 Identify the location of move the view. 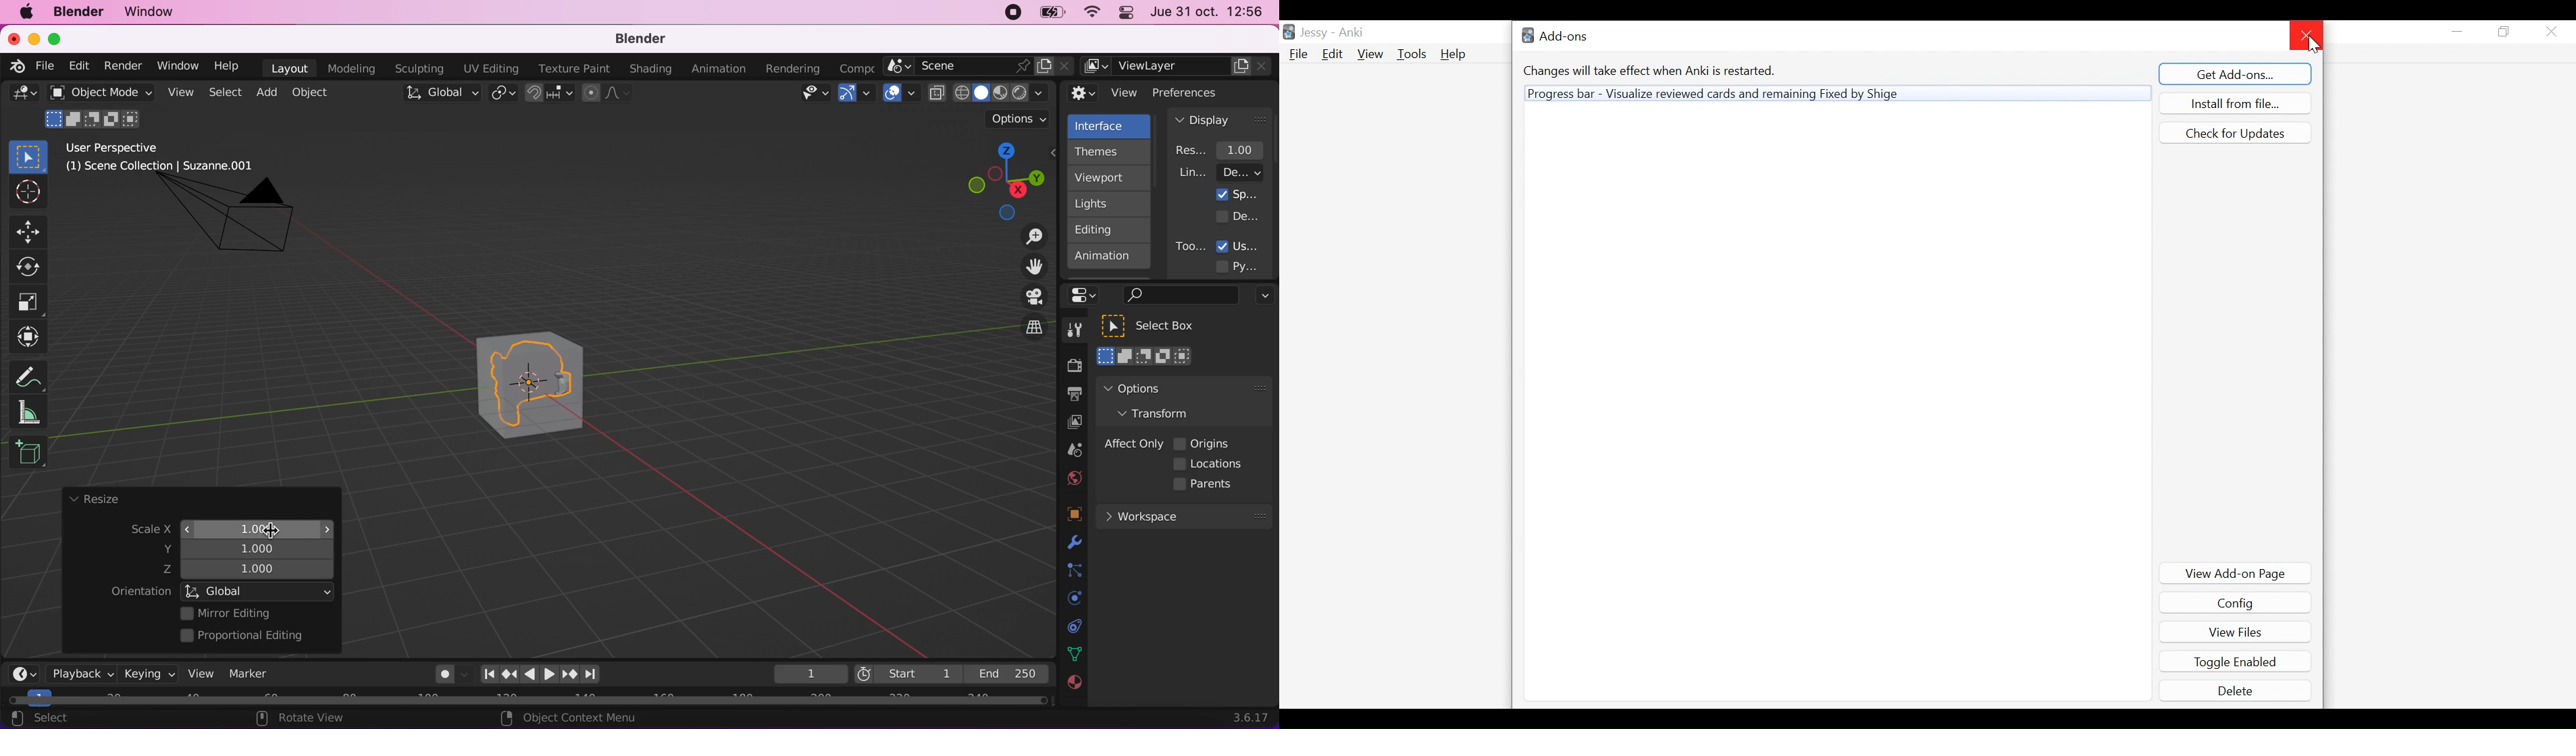
(1027, 267).